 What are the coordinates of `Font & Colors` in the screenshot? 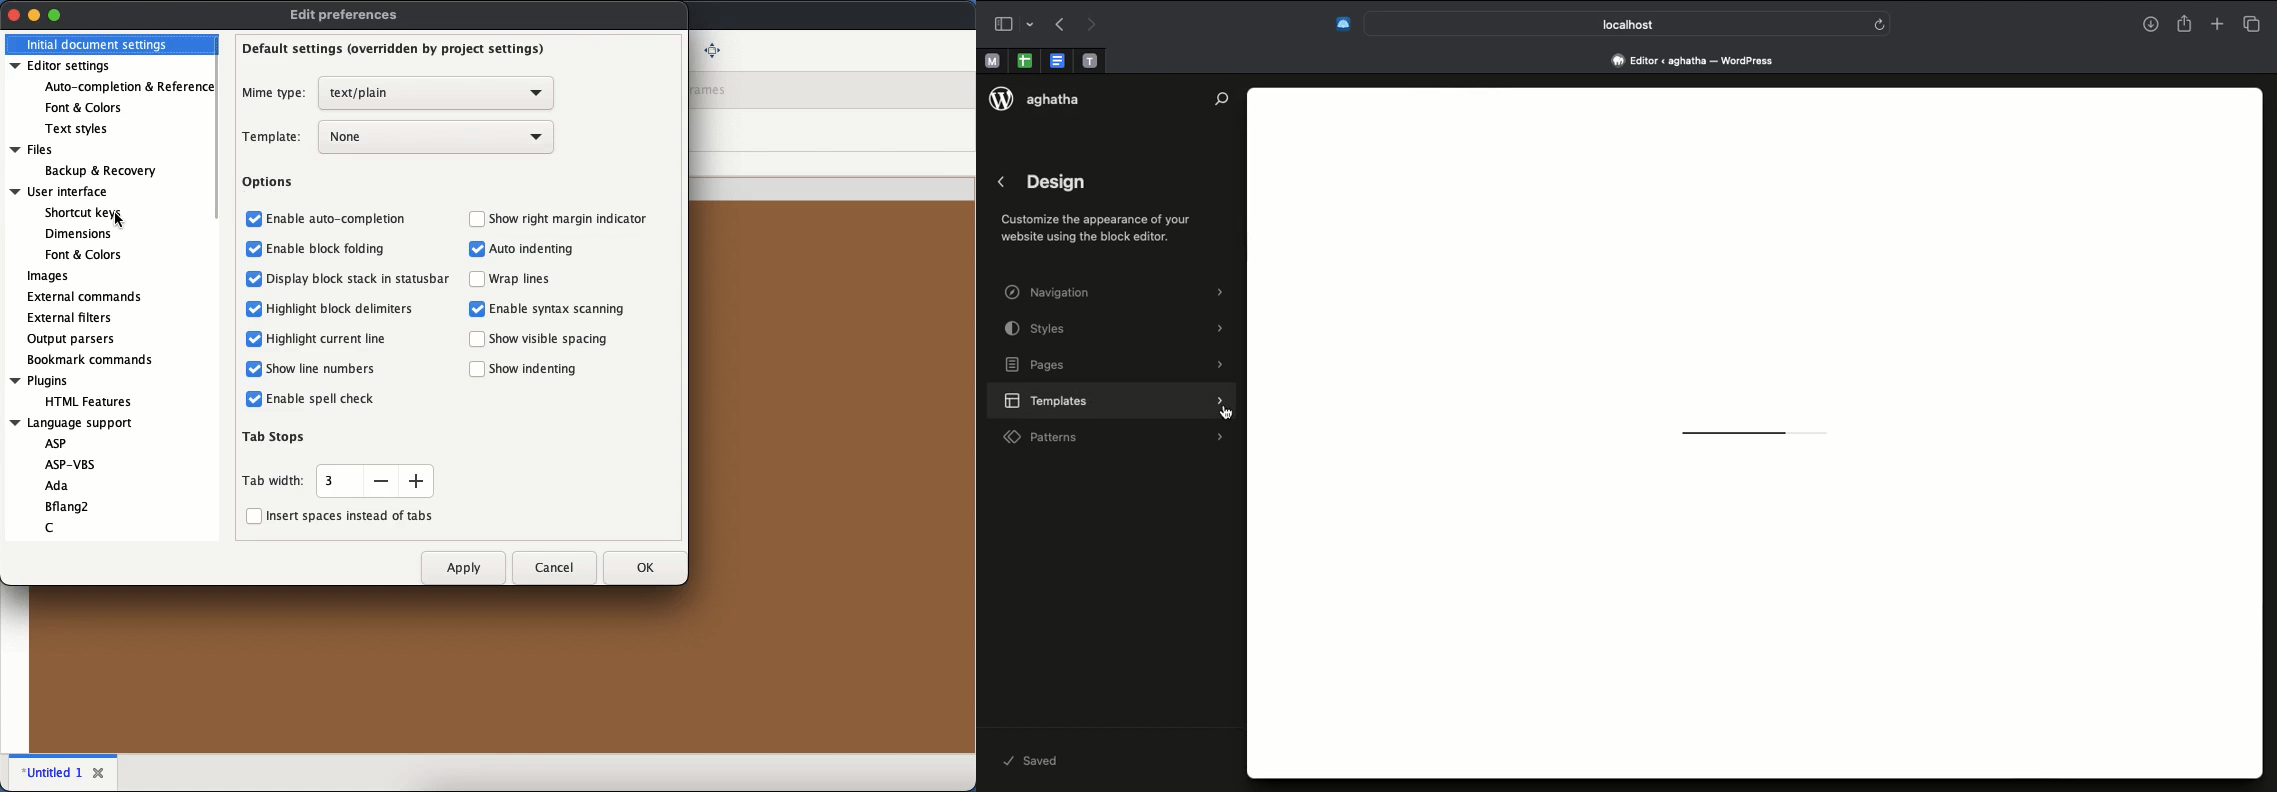 It's located at (85, 108).